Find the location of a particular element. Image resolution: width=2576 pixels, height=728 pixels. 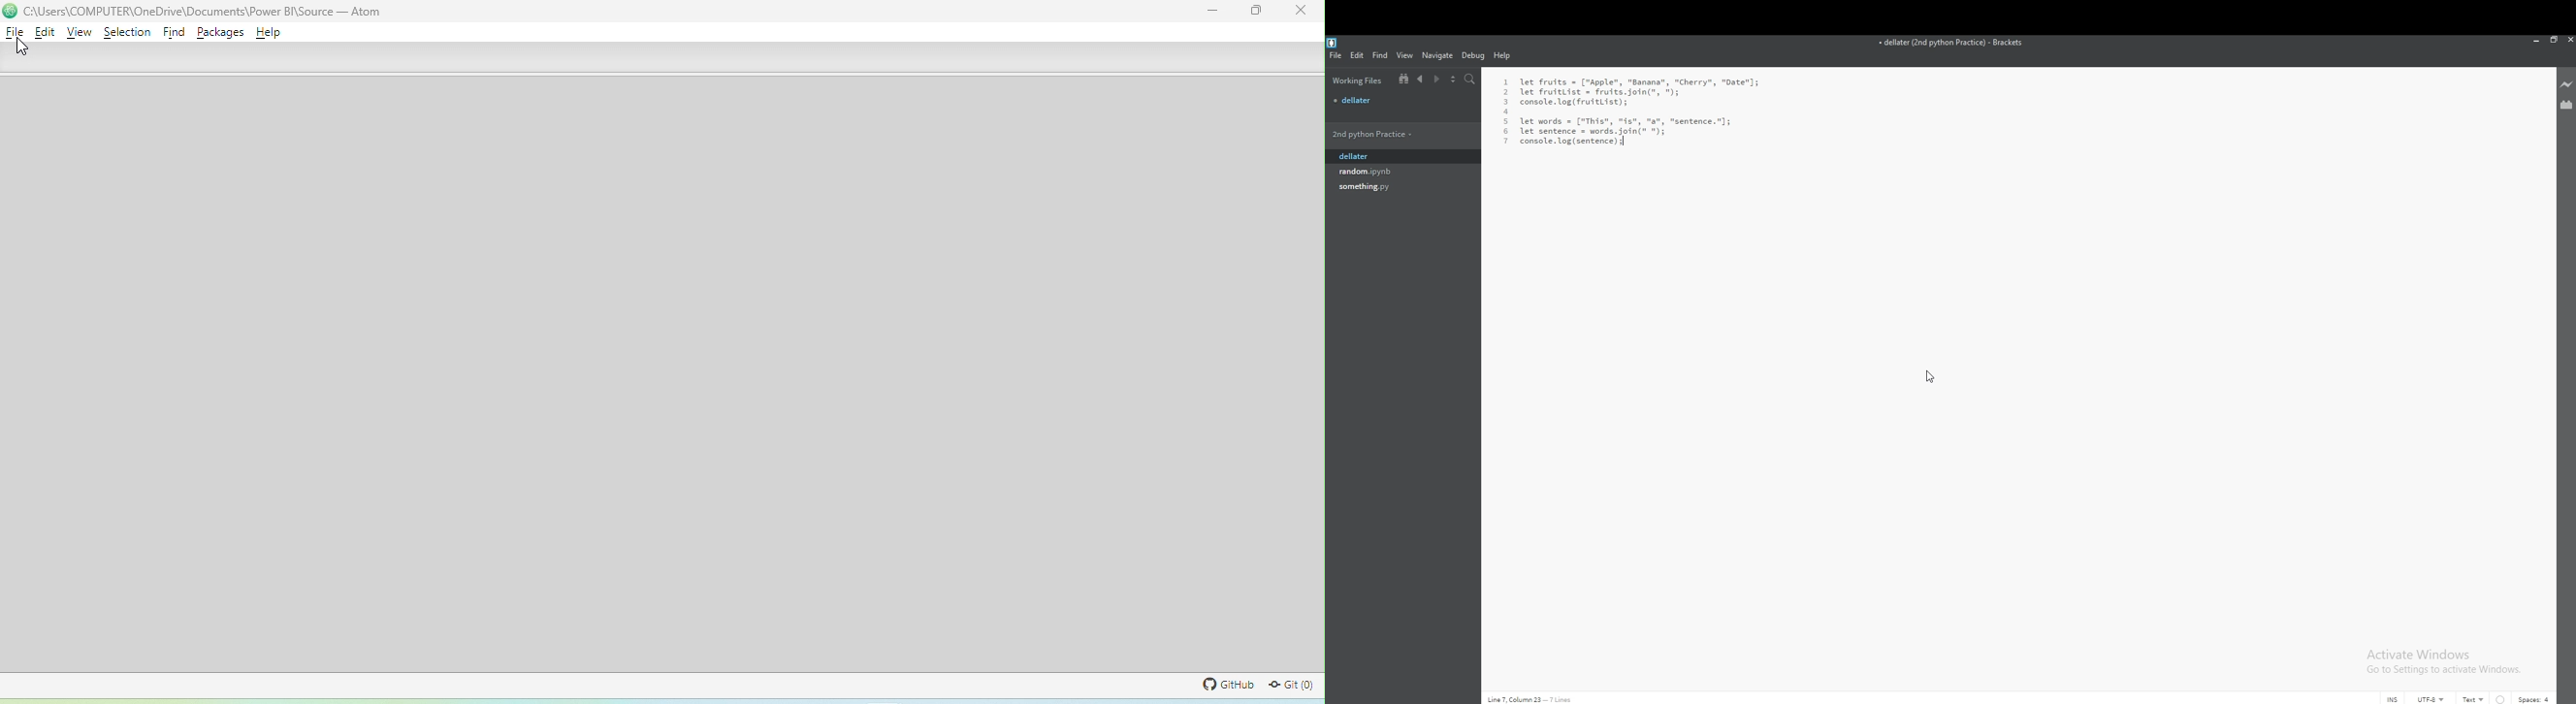

cursor mode is located at coordinates (2393, 699).